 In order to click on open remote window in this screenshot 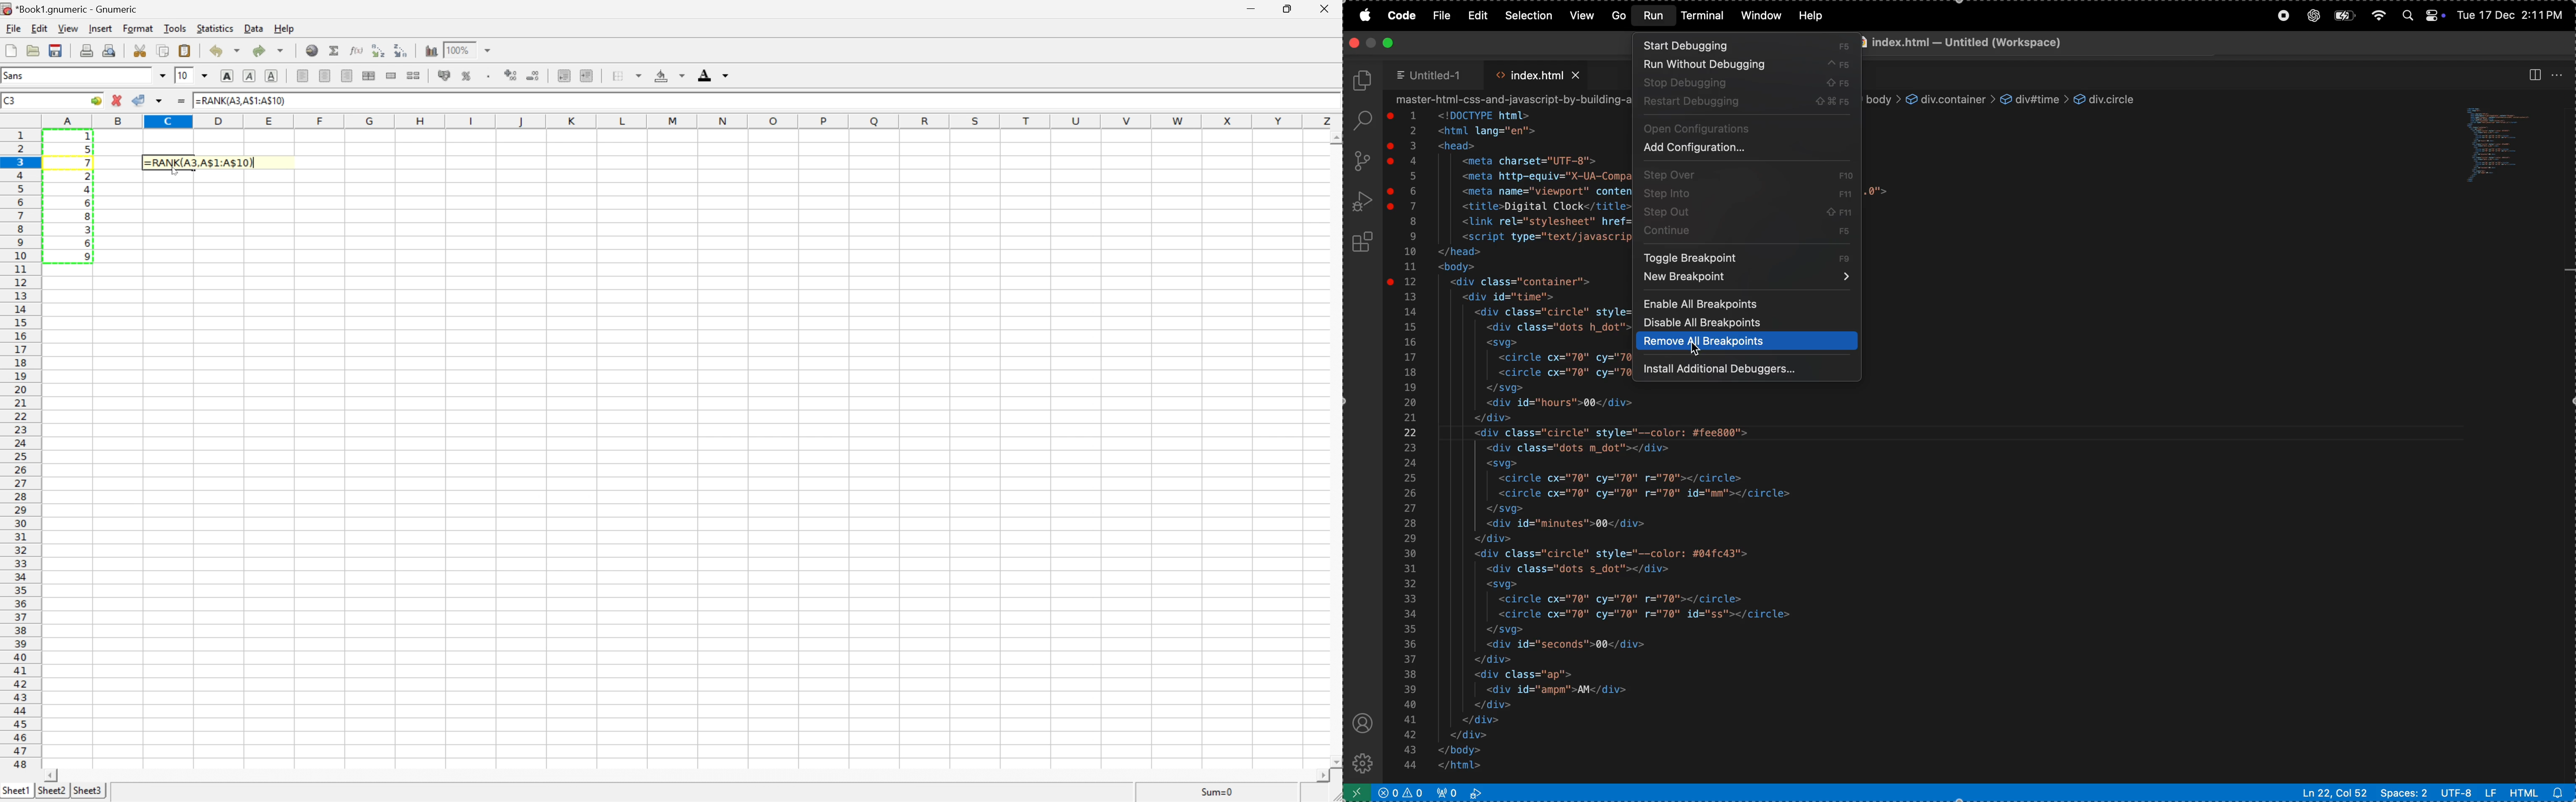, I will do `click(1359, 792)`.